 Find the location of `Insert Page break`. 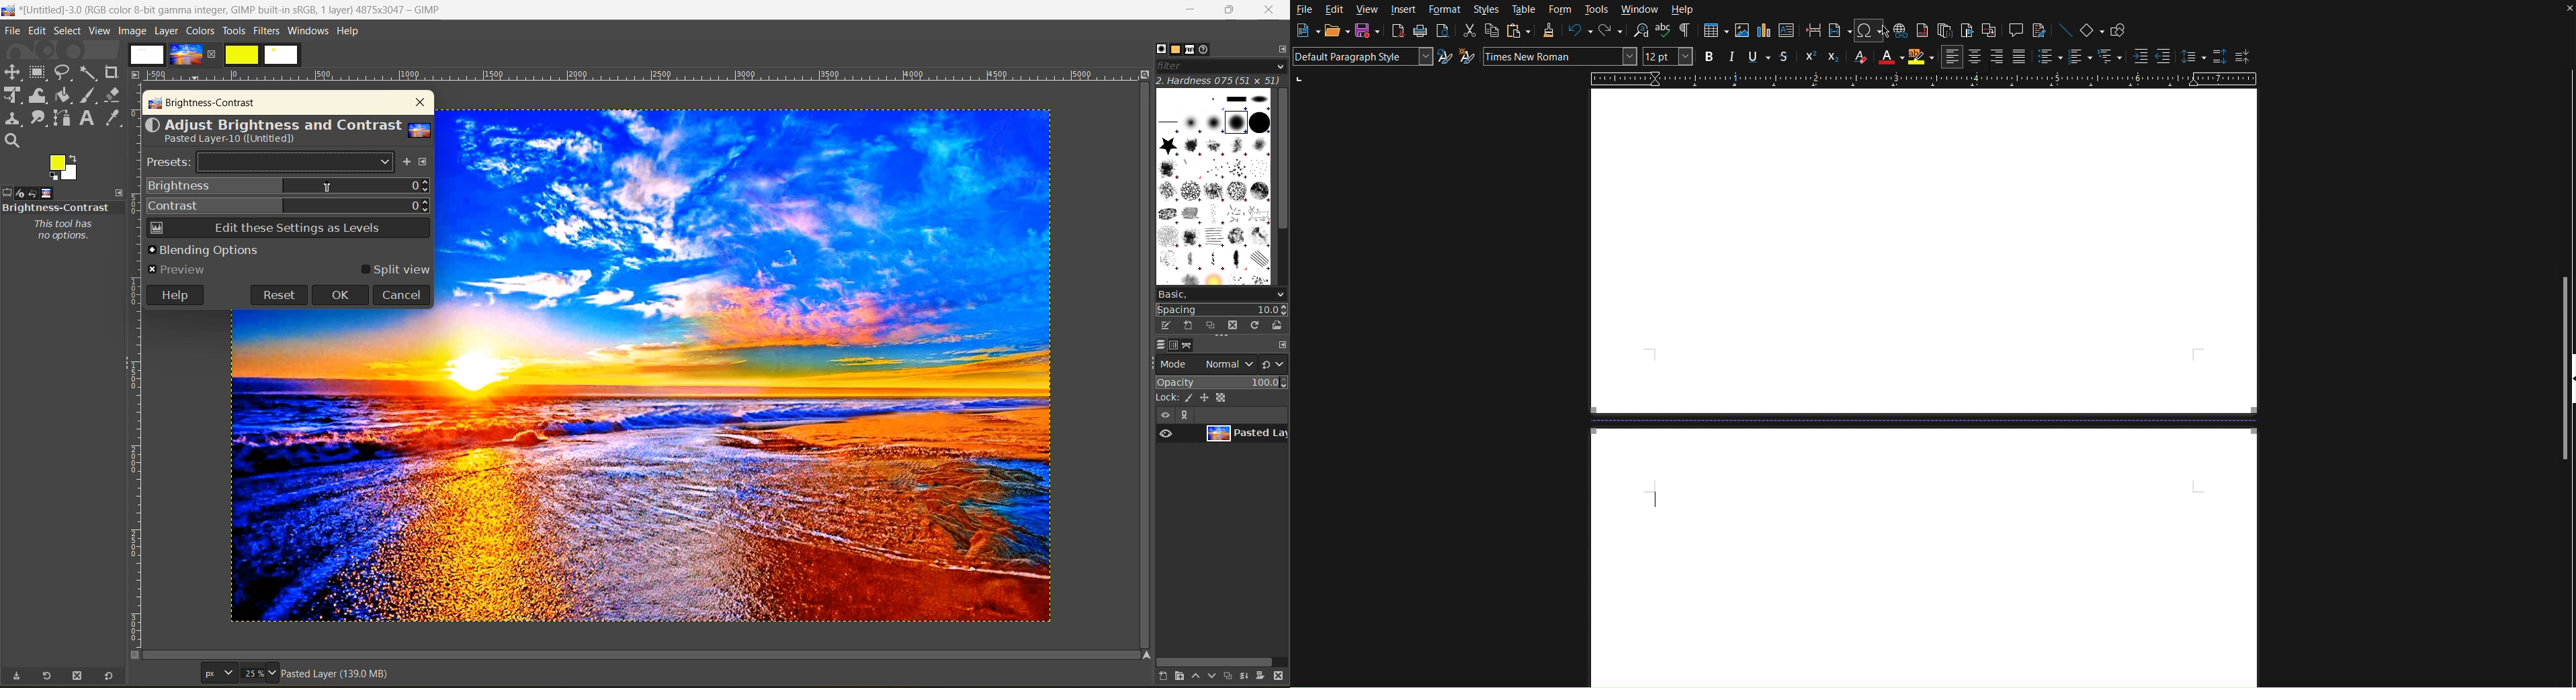

Insert Page break is located at coordinates (1814, 31).